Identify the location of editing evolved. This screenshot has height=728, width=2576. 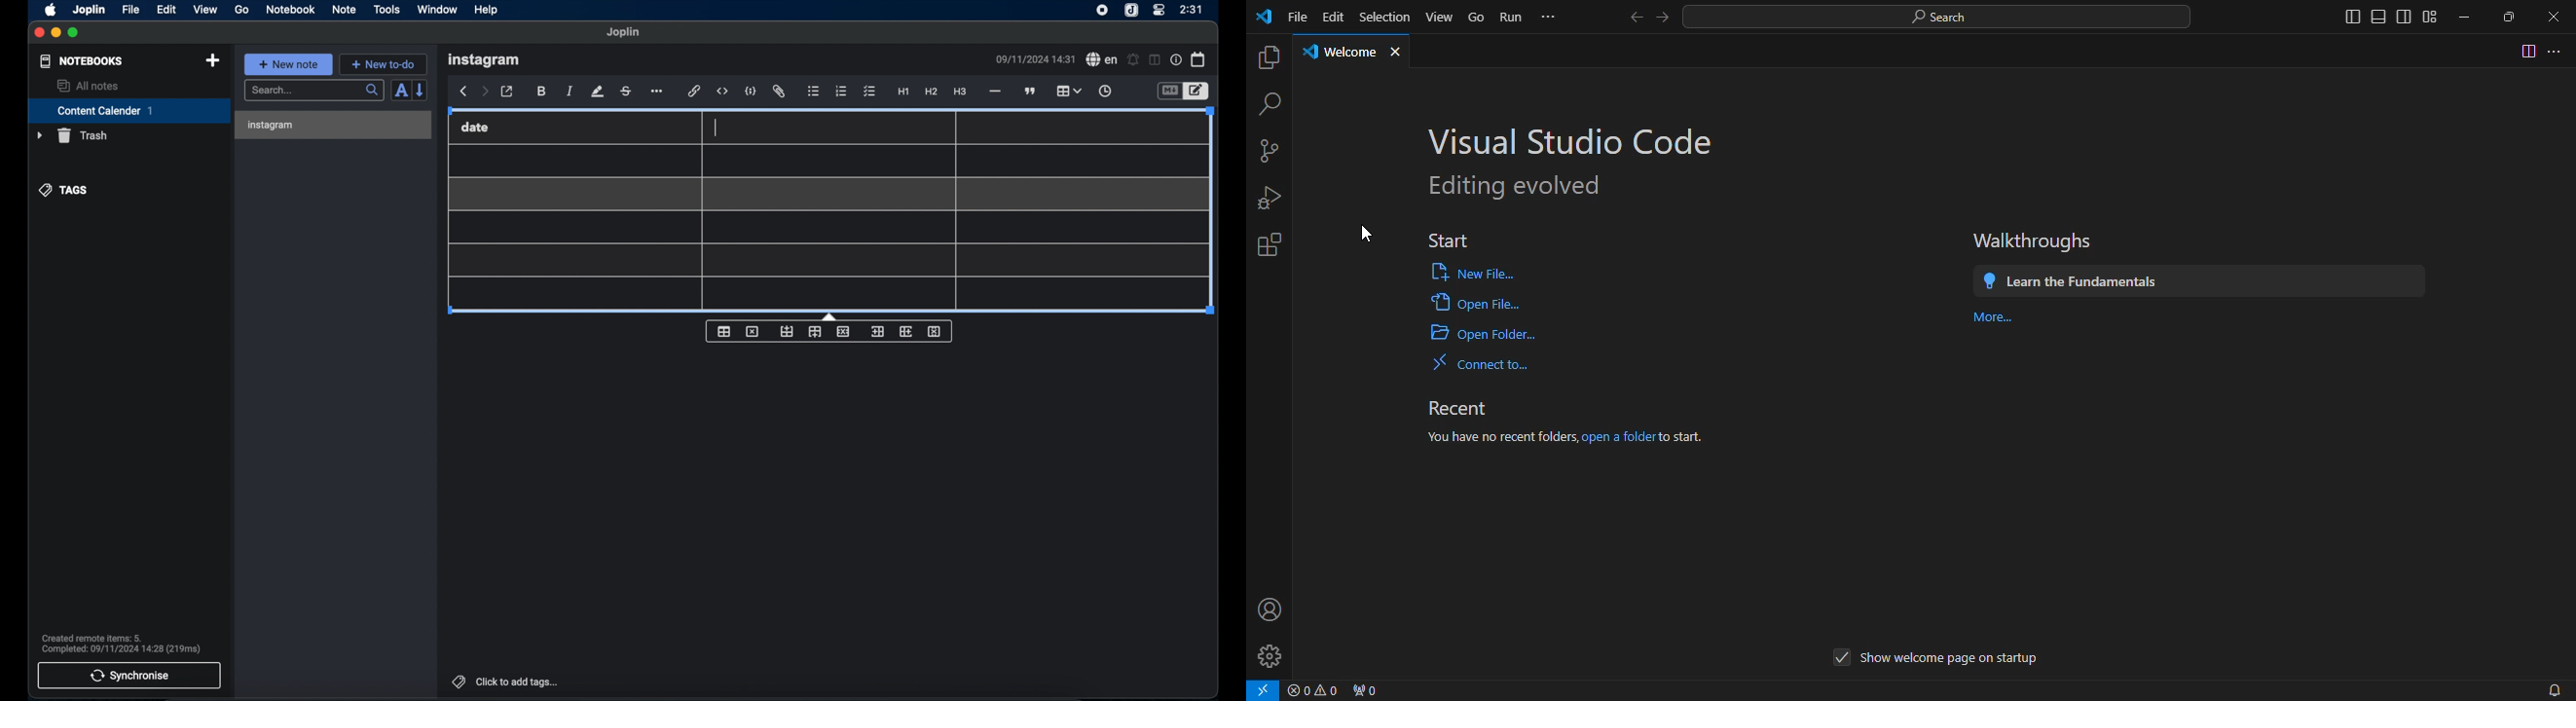
(1524, 185).